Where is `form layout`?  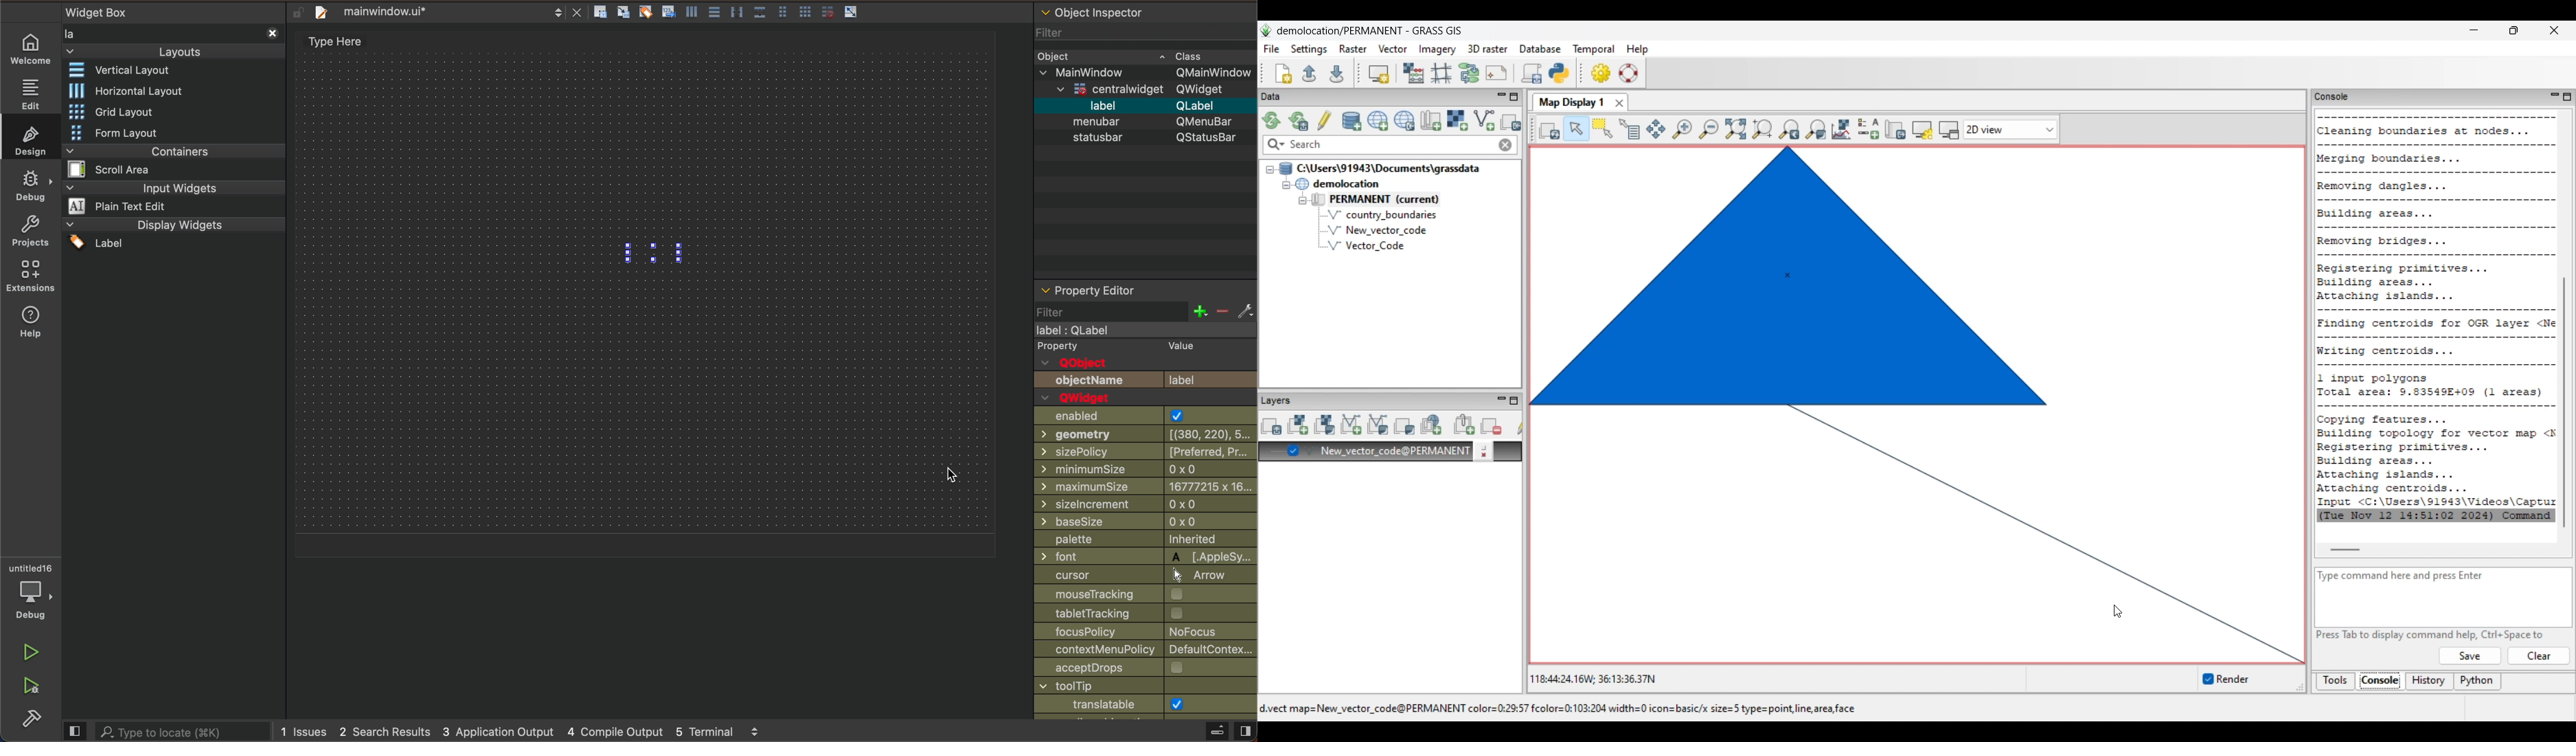 form layout is located at coordinates (121, 132).